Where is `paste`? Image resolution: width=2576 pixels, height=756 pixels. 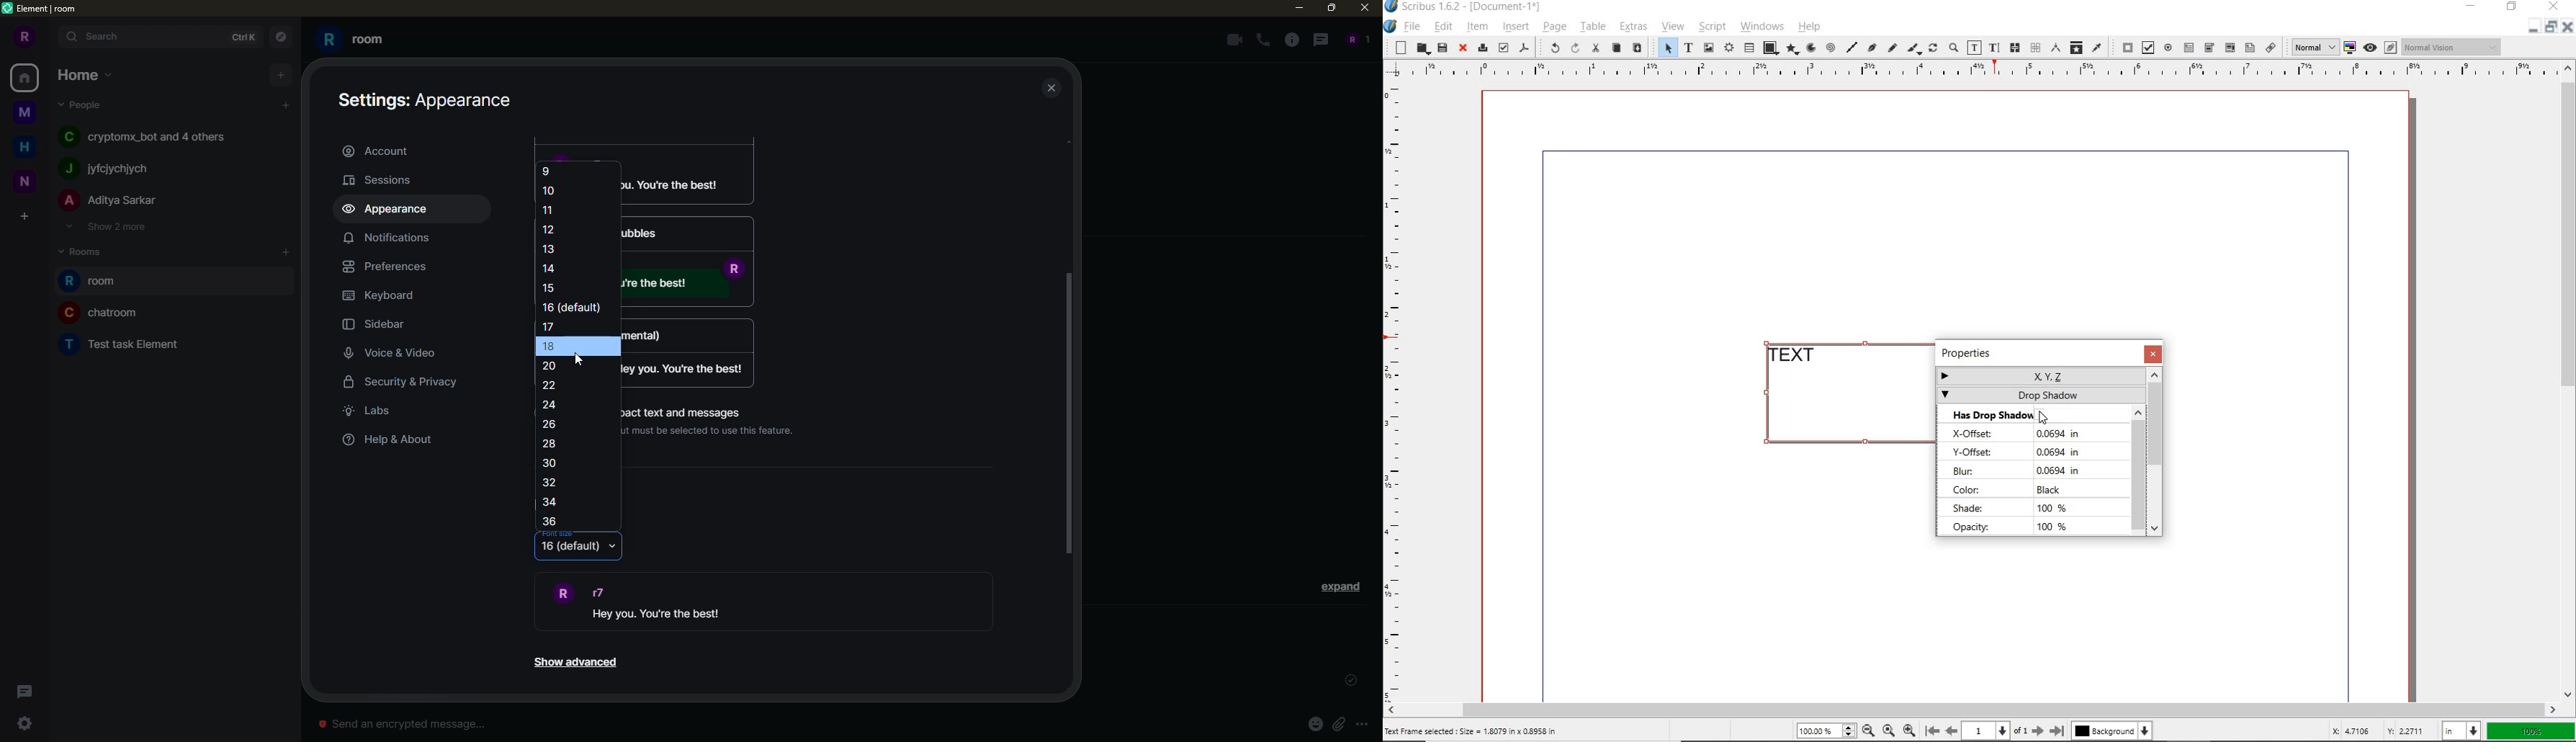
paste is located at coordinates (1638, 49).